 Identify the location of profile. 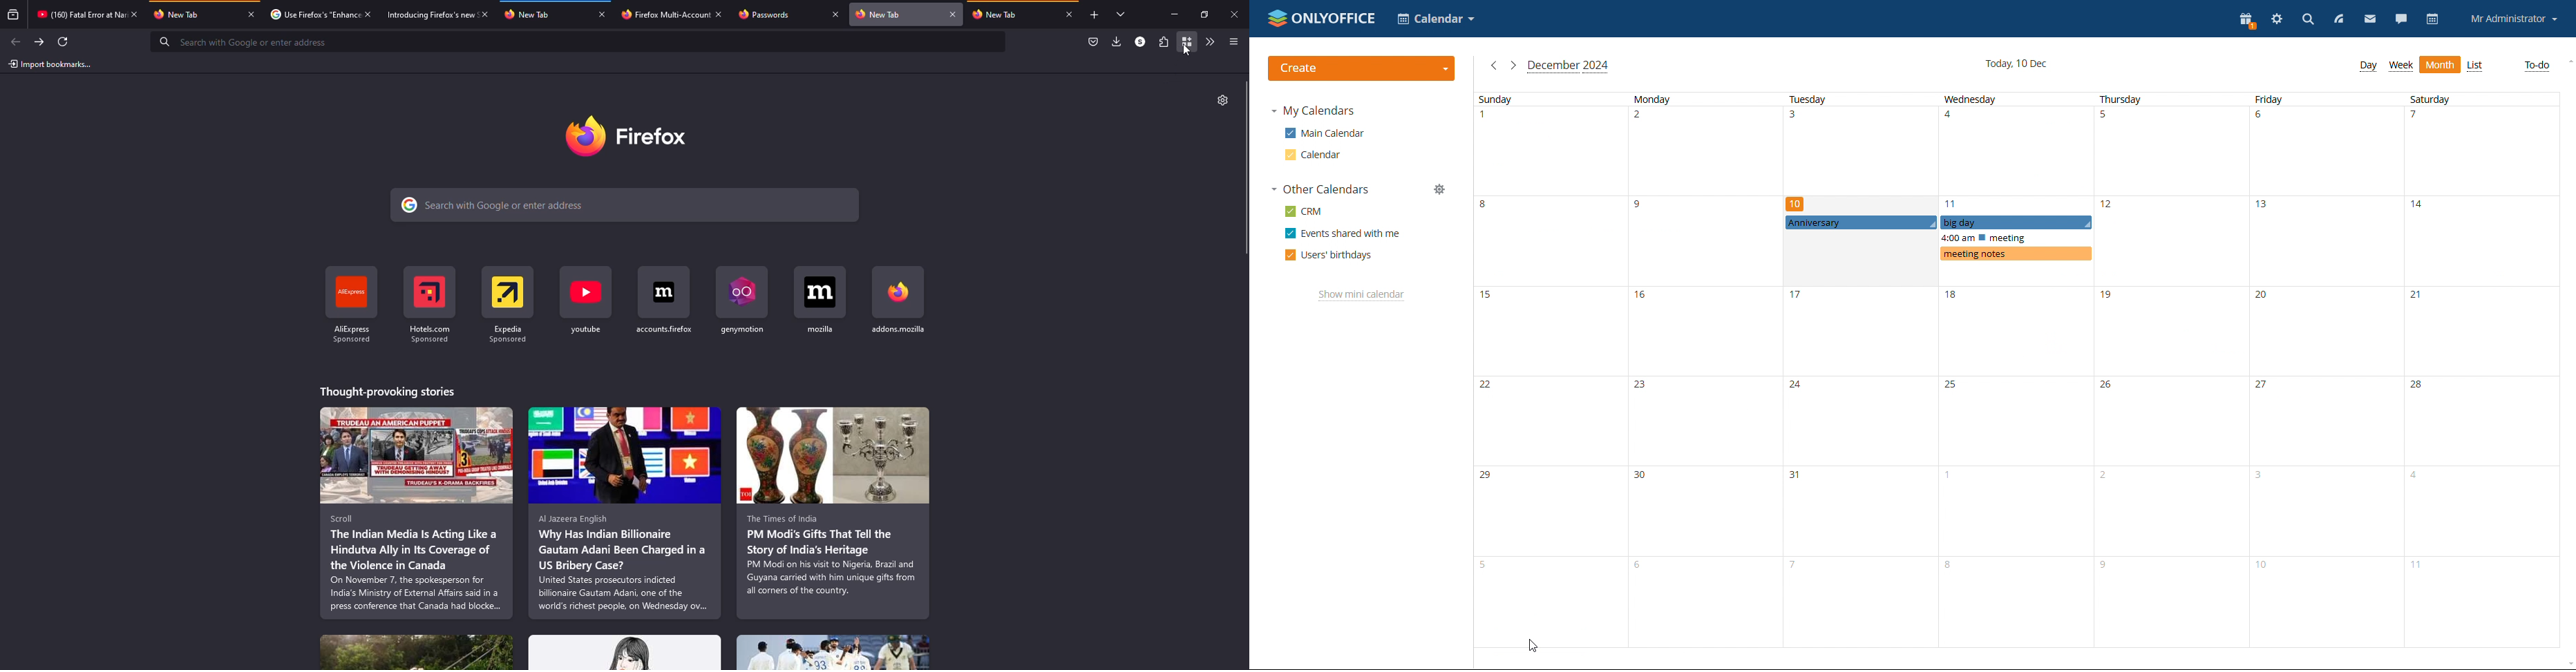
(1139, 42).